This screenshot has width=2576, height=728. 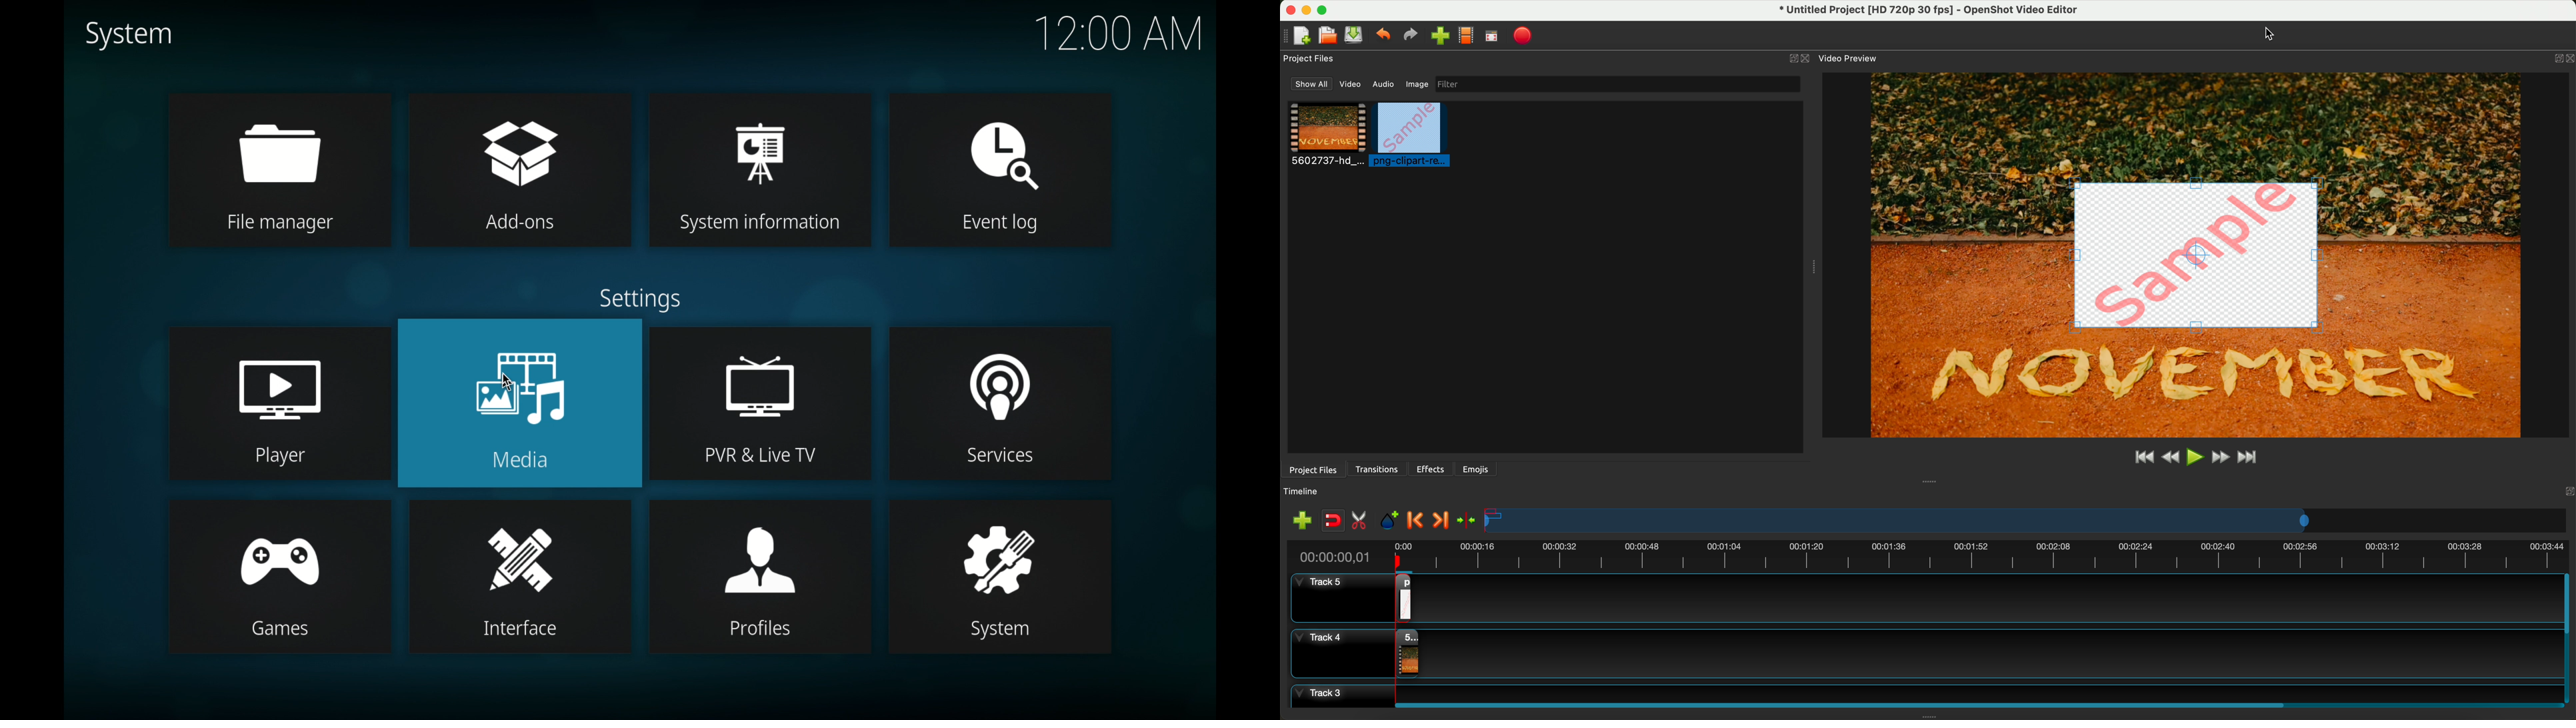 What do you see at coordinates (279, 575) in the screenshot?
I see `games` at bounding box center [279, 575].